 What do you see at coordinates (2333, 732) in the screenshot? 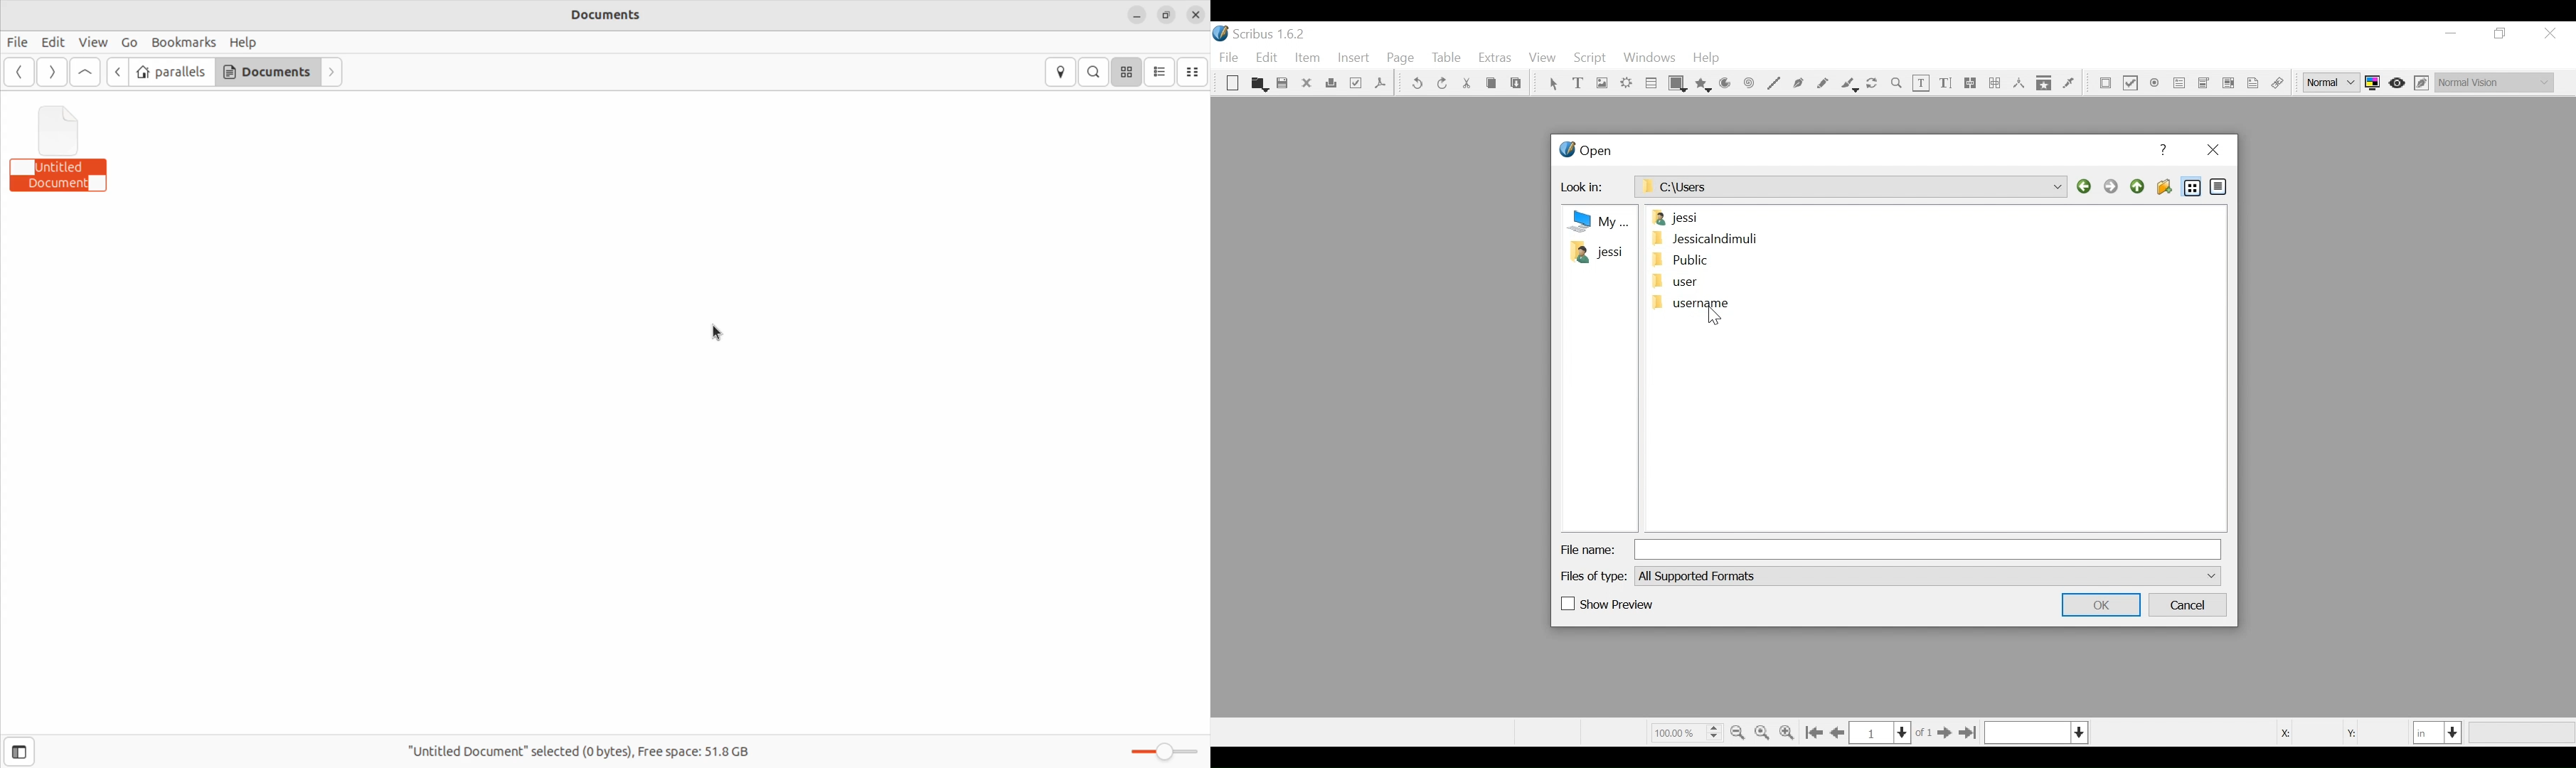
I see `Coordinates` at bounding box center [2333, 732].